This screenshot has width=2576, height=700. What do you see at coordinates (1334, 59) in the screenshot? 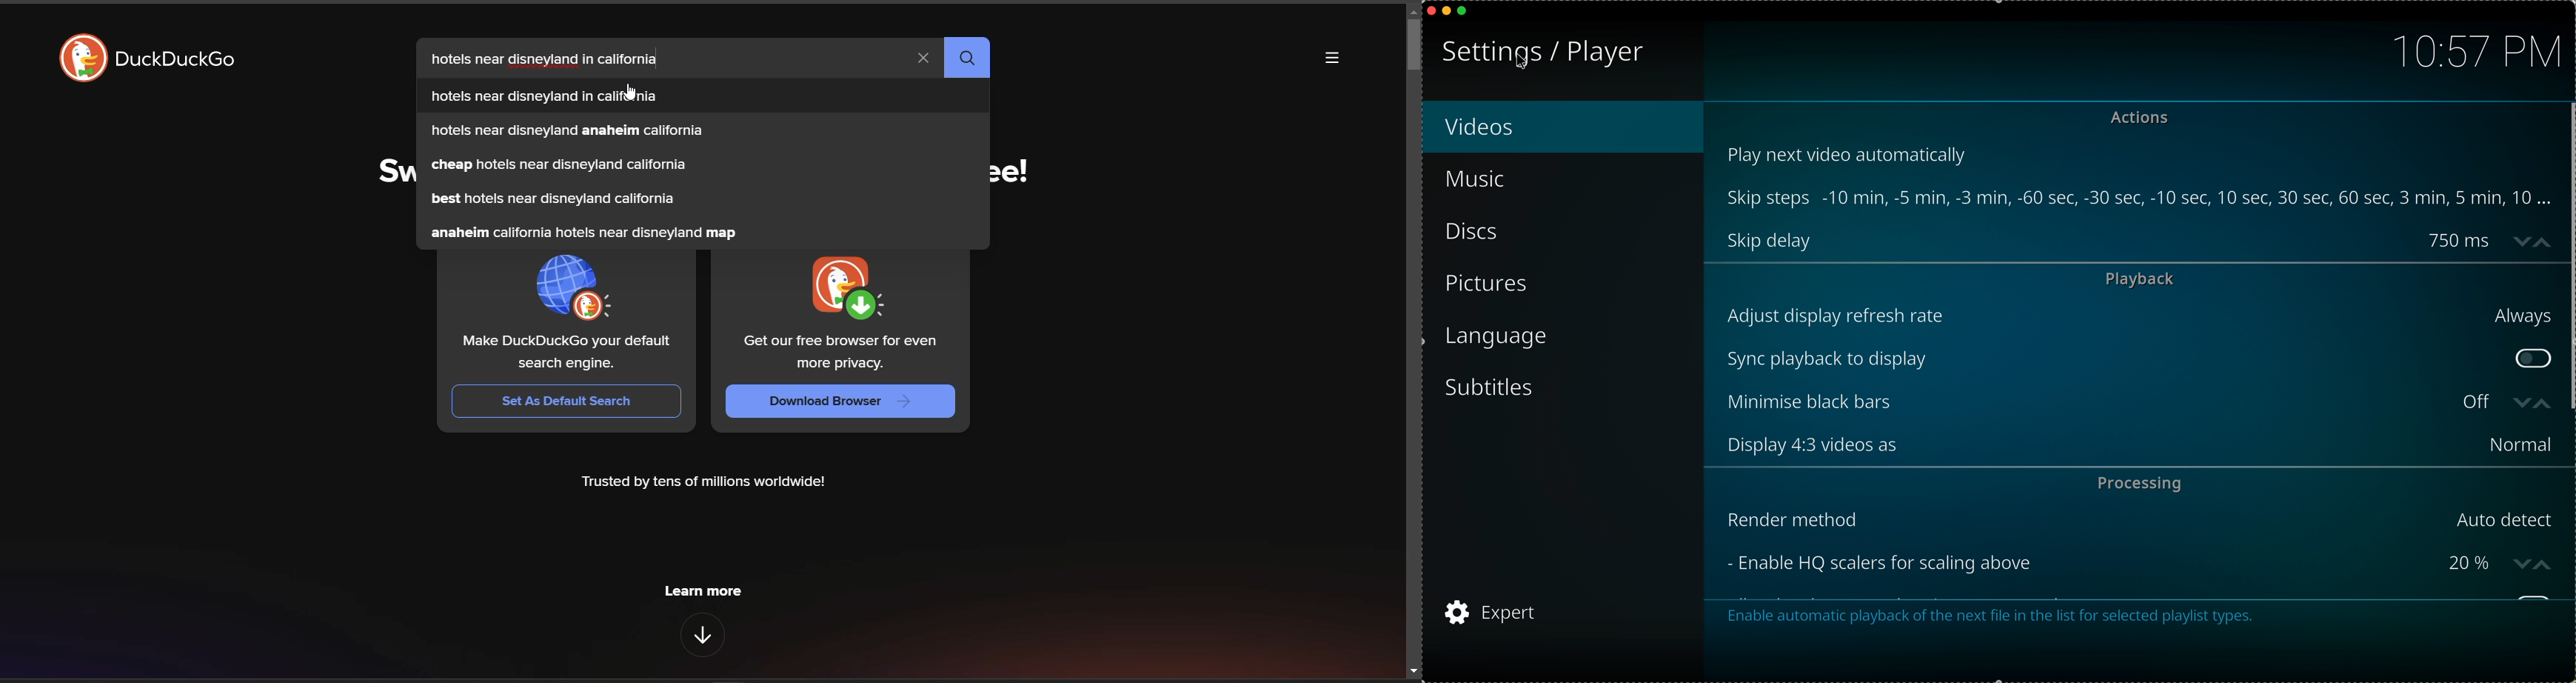
I see `options` at bounding box center [1334, 59].